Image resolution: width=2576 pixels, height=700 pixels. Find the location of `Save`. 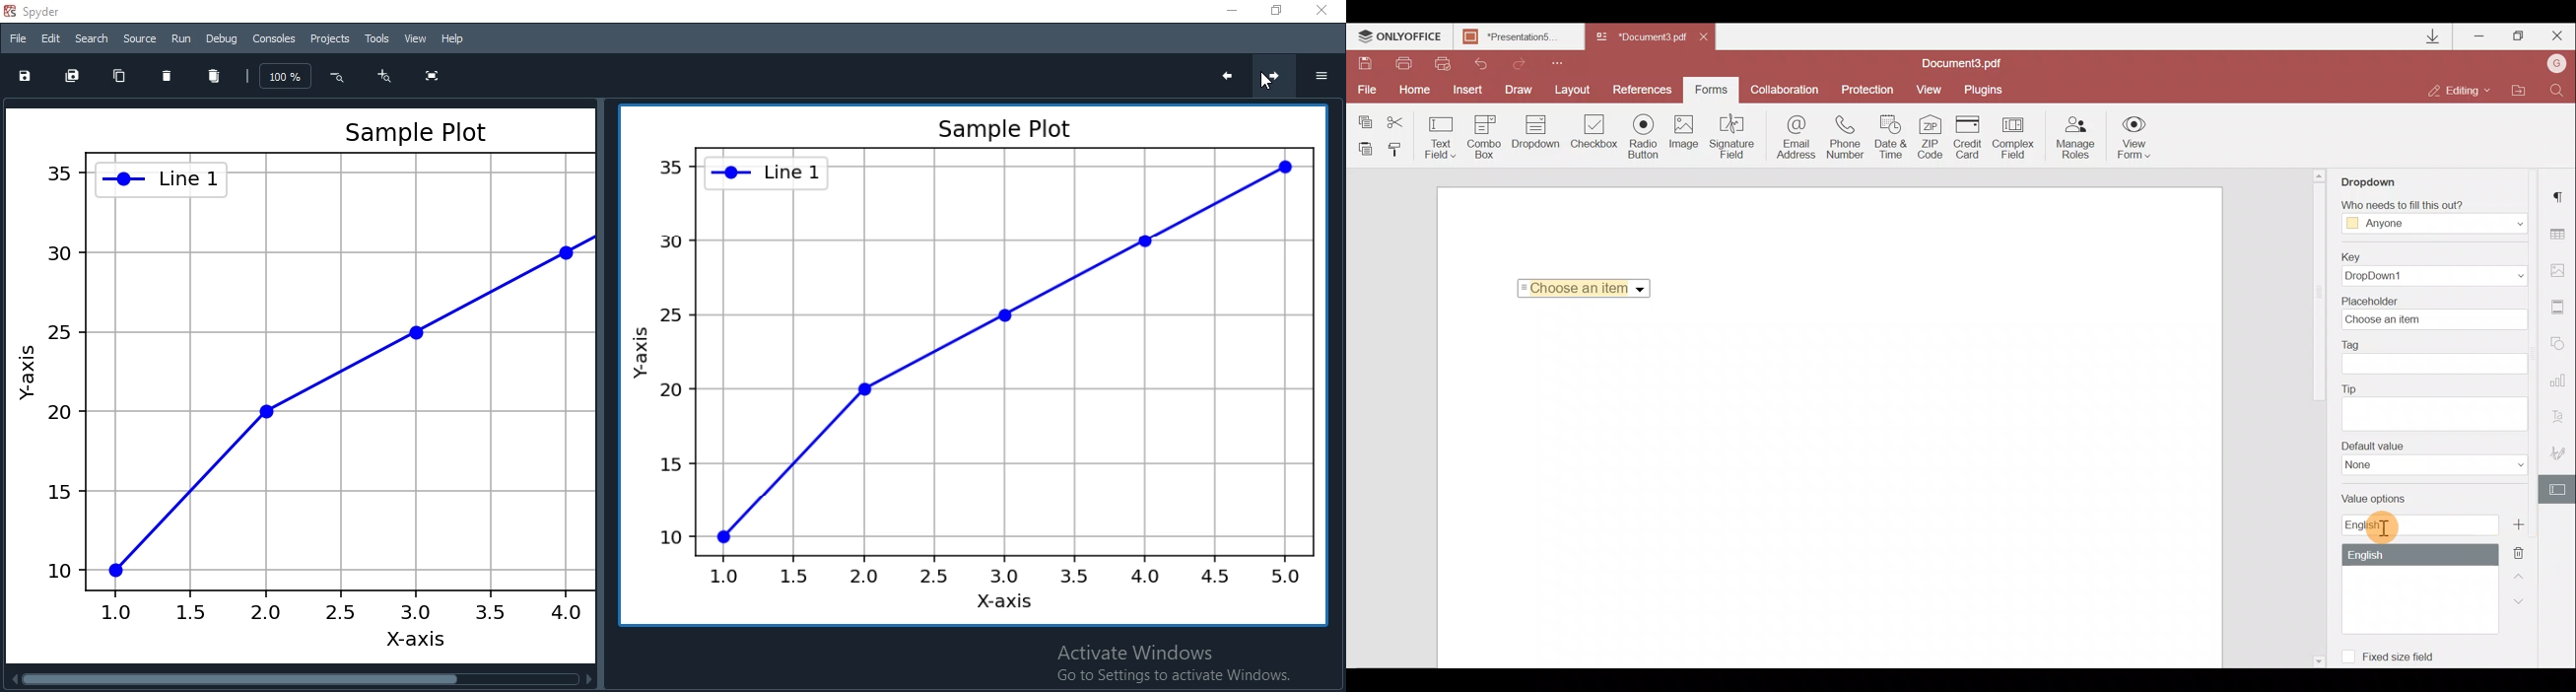

Save is located at coordinates (1364, 65).